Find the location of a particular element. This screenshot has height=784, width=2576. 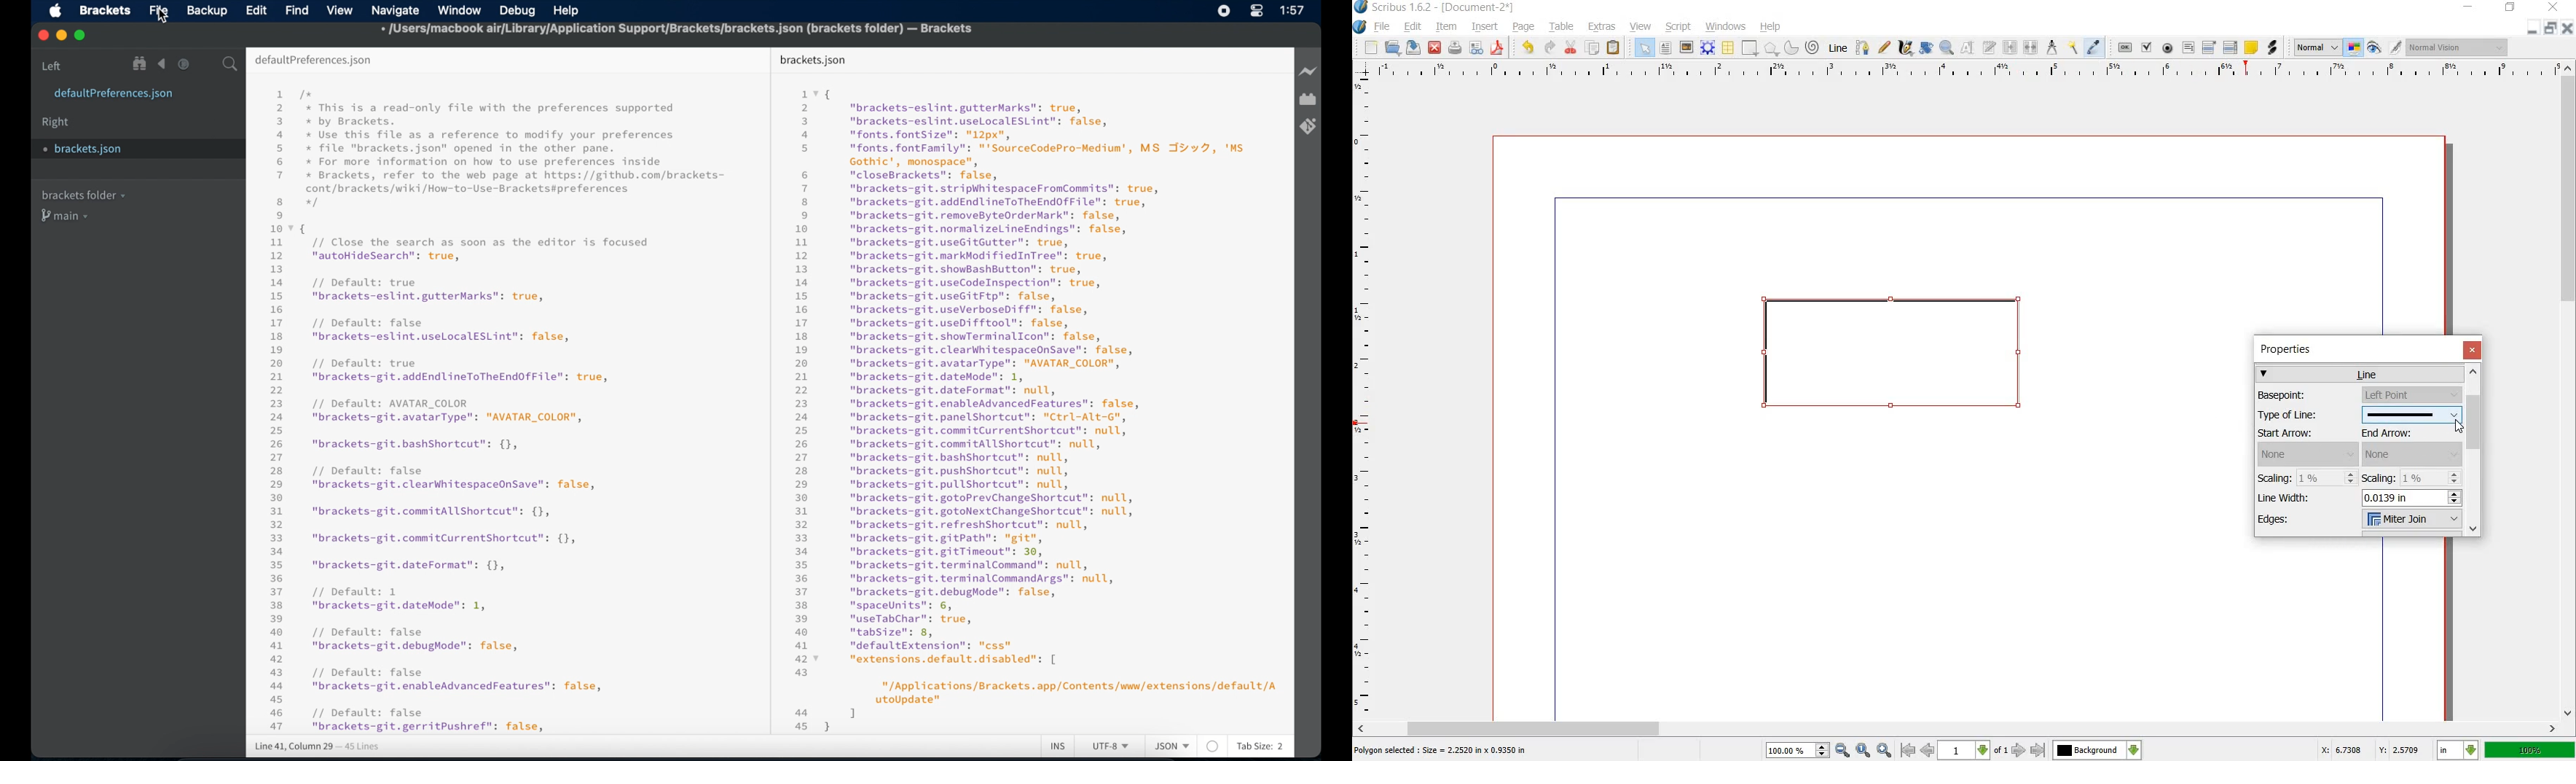

RULER is located at coordinates (1966, 71).